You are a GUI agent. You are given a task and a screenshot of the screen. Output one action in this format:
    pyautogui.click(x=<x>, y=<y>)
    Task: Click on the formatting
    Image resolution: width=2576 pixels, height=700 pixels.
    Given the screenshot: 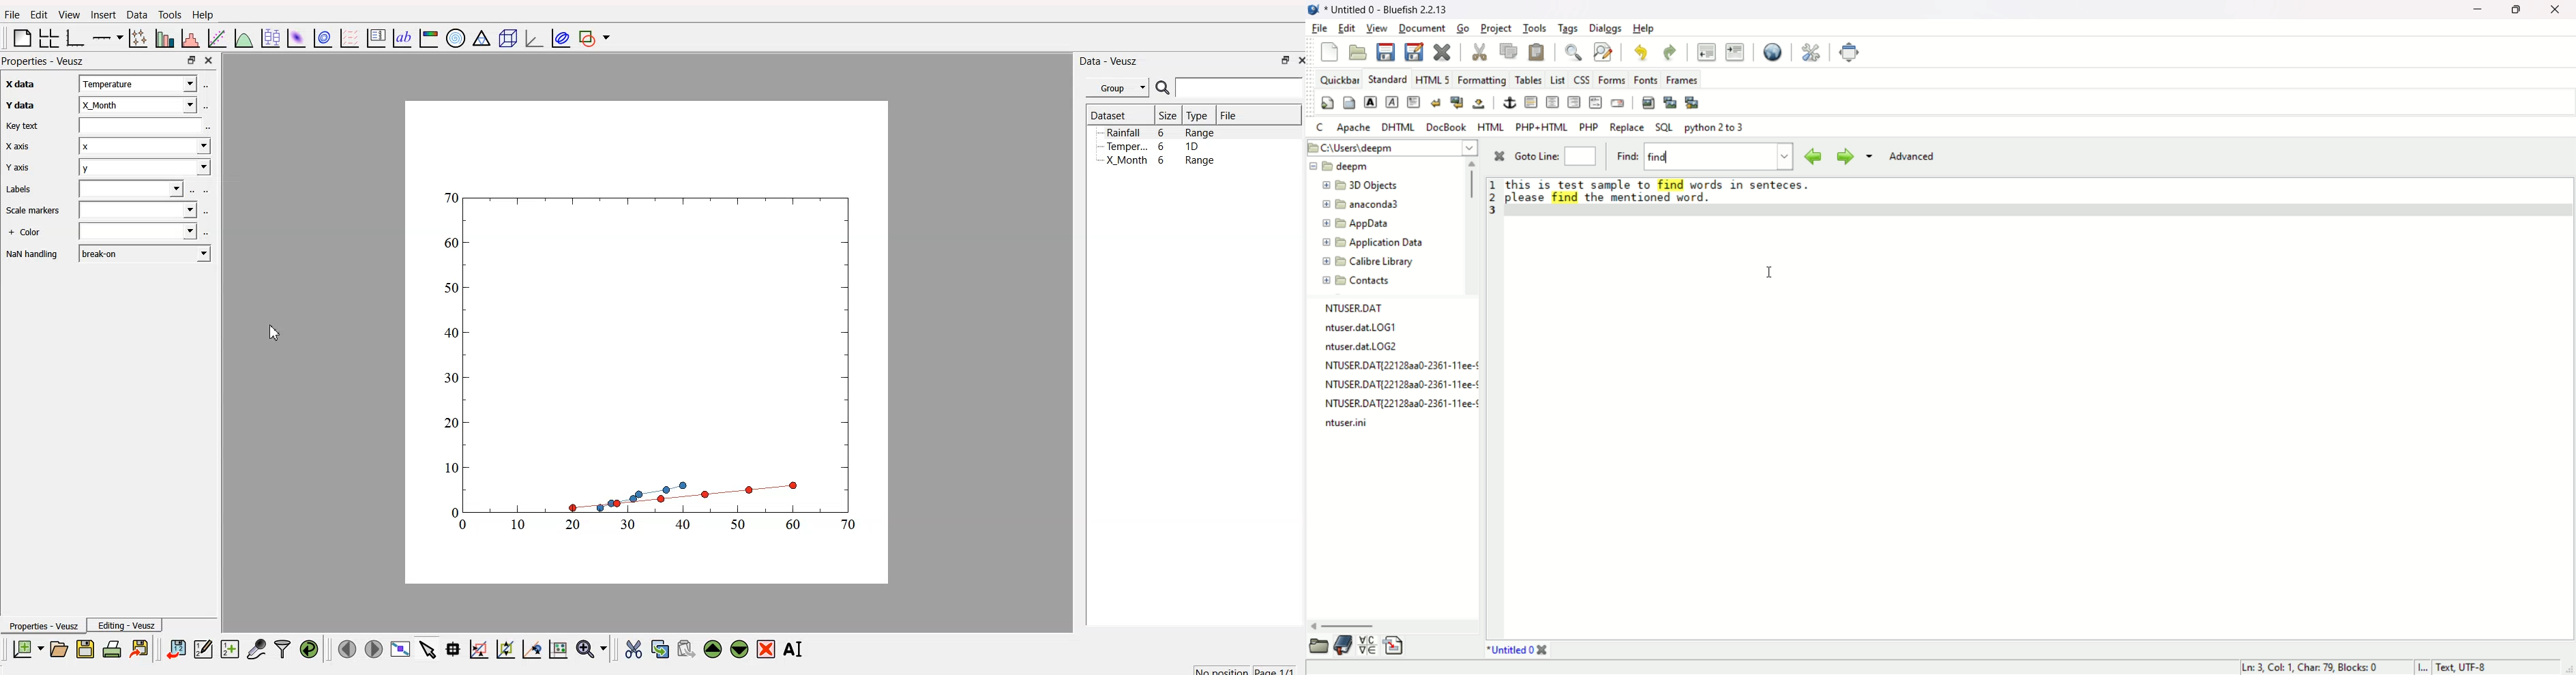 What is the action you would take?
    pyautogui.click(x=1483, y=79)
    